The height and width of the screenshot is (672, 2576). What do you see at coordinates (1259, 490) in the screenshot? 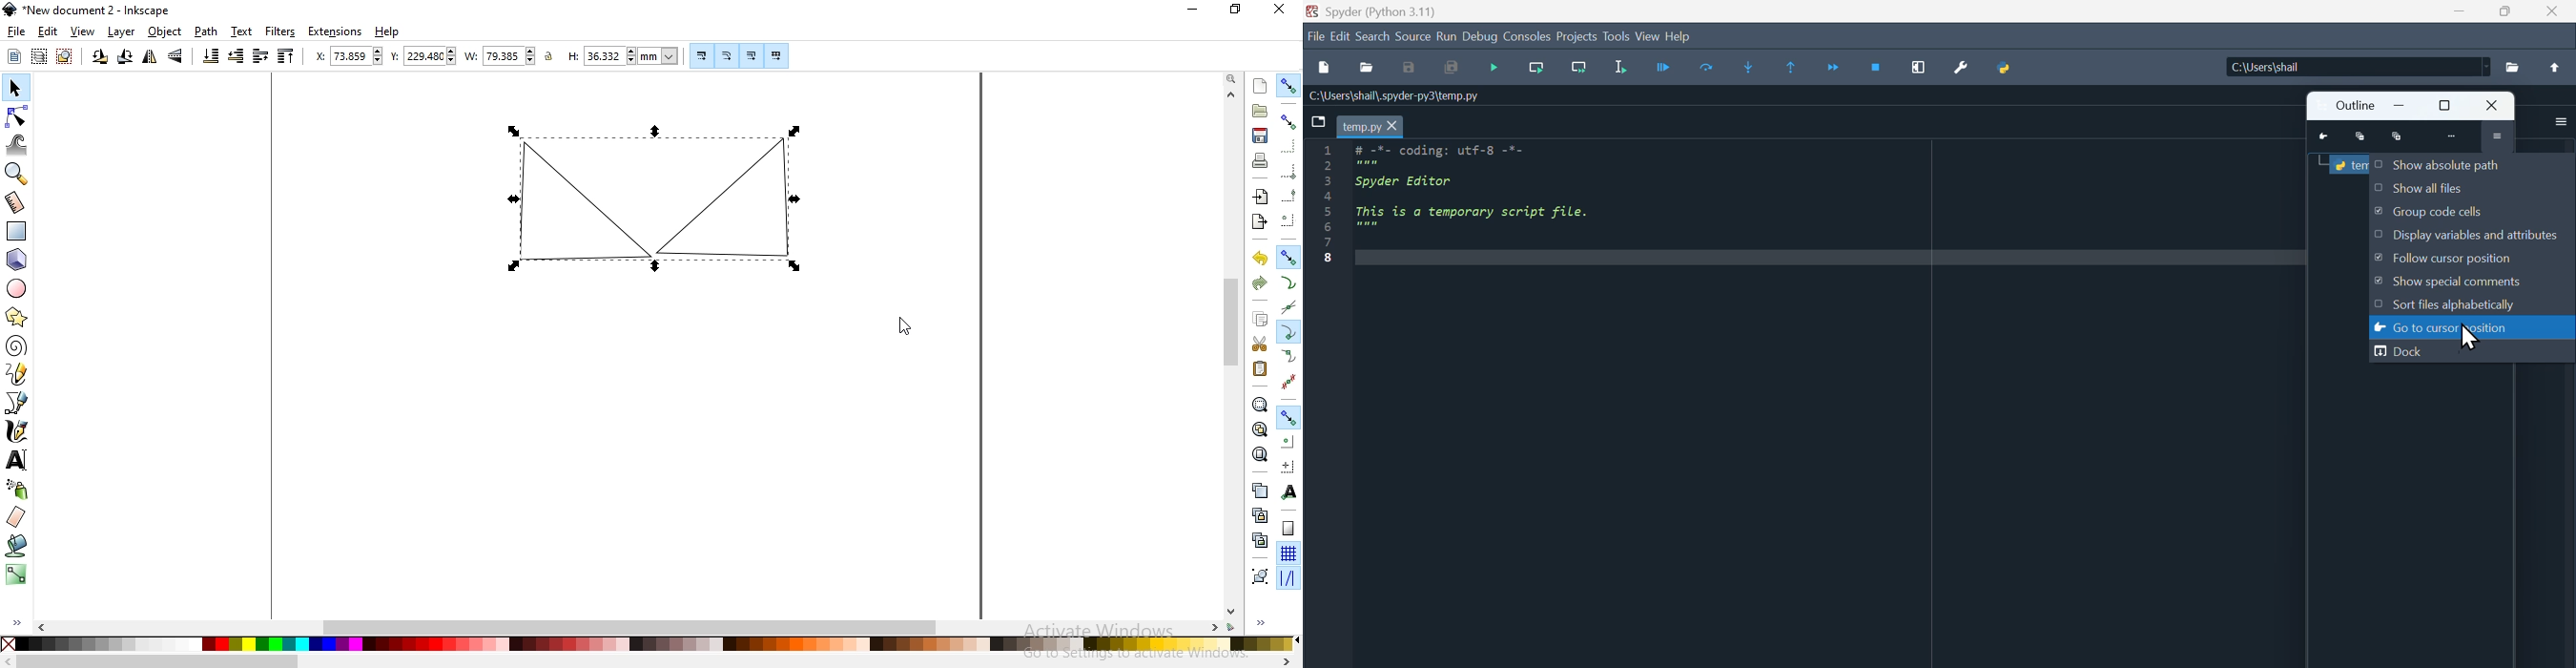
I see `duplicate selected objects` at bounding box center [1259, 490].